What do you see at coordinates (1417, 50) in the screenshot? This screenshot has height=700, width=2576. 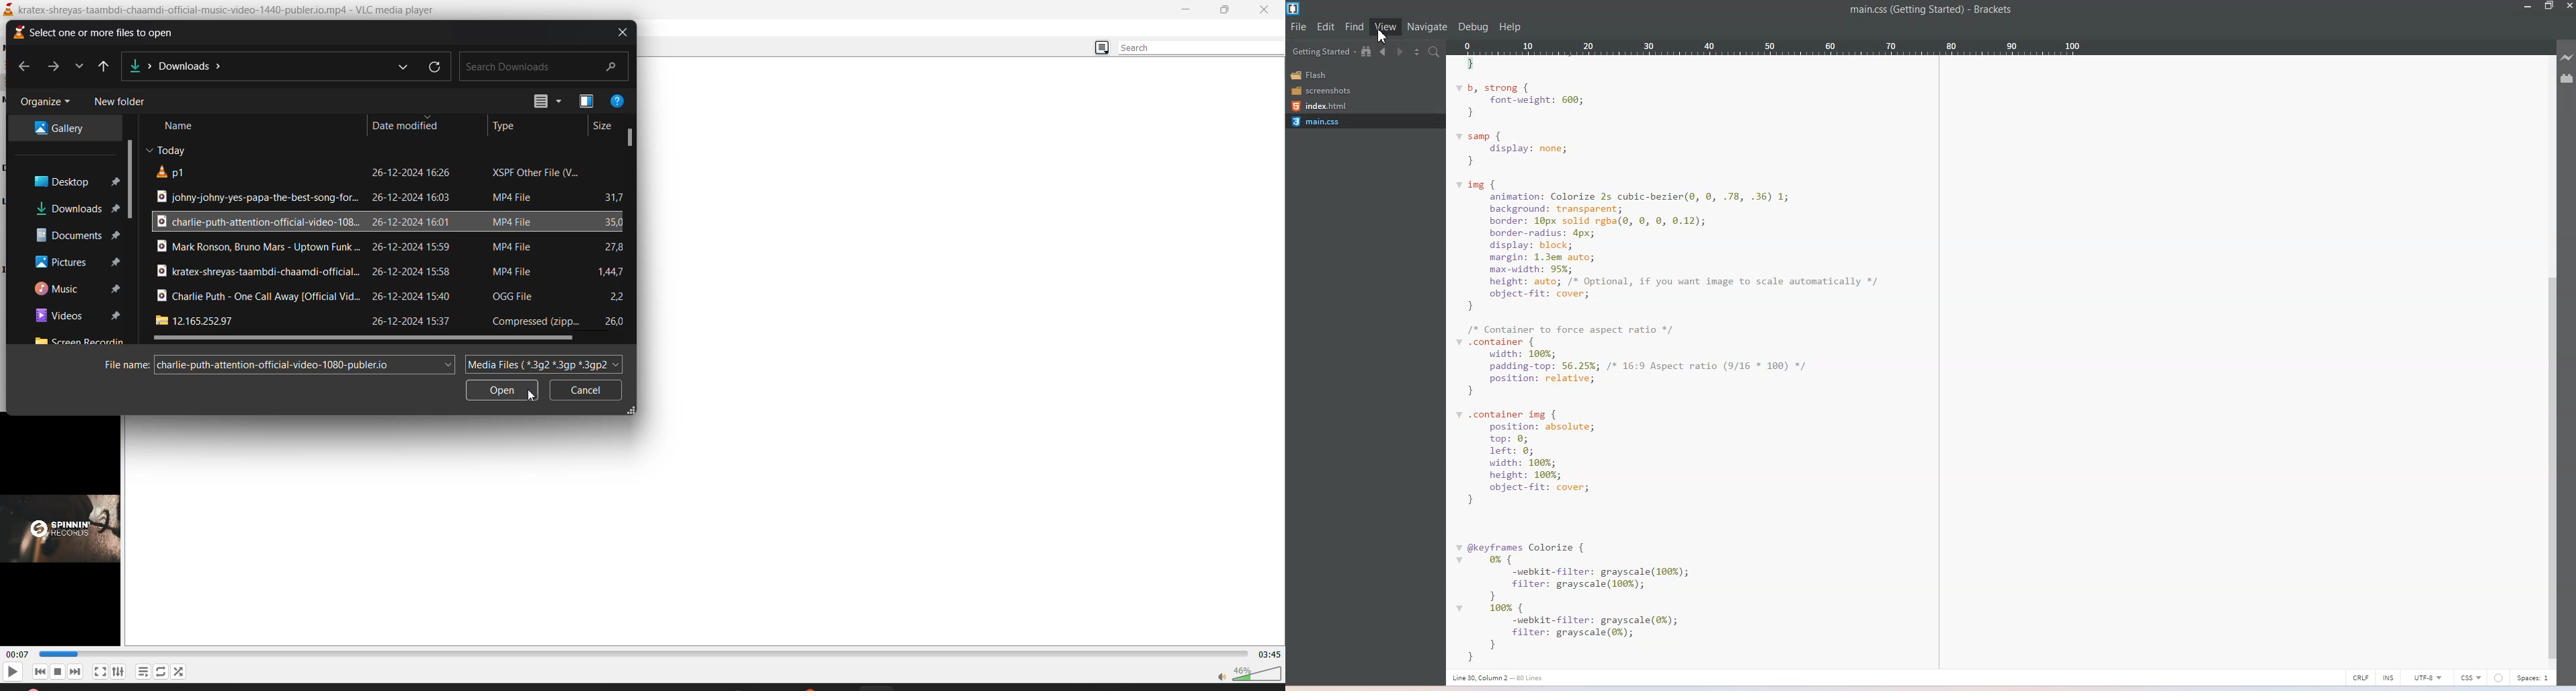 I see `Split the editor vertically and horizontally` at bounding box center [1417, 50].